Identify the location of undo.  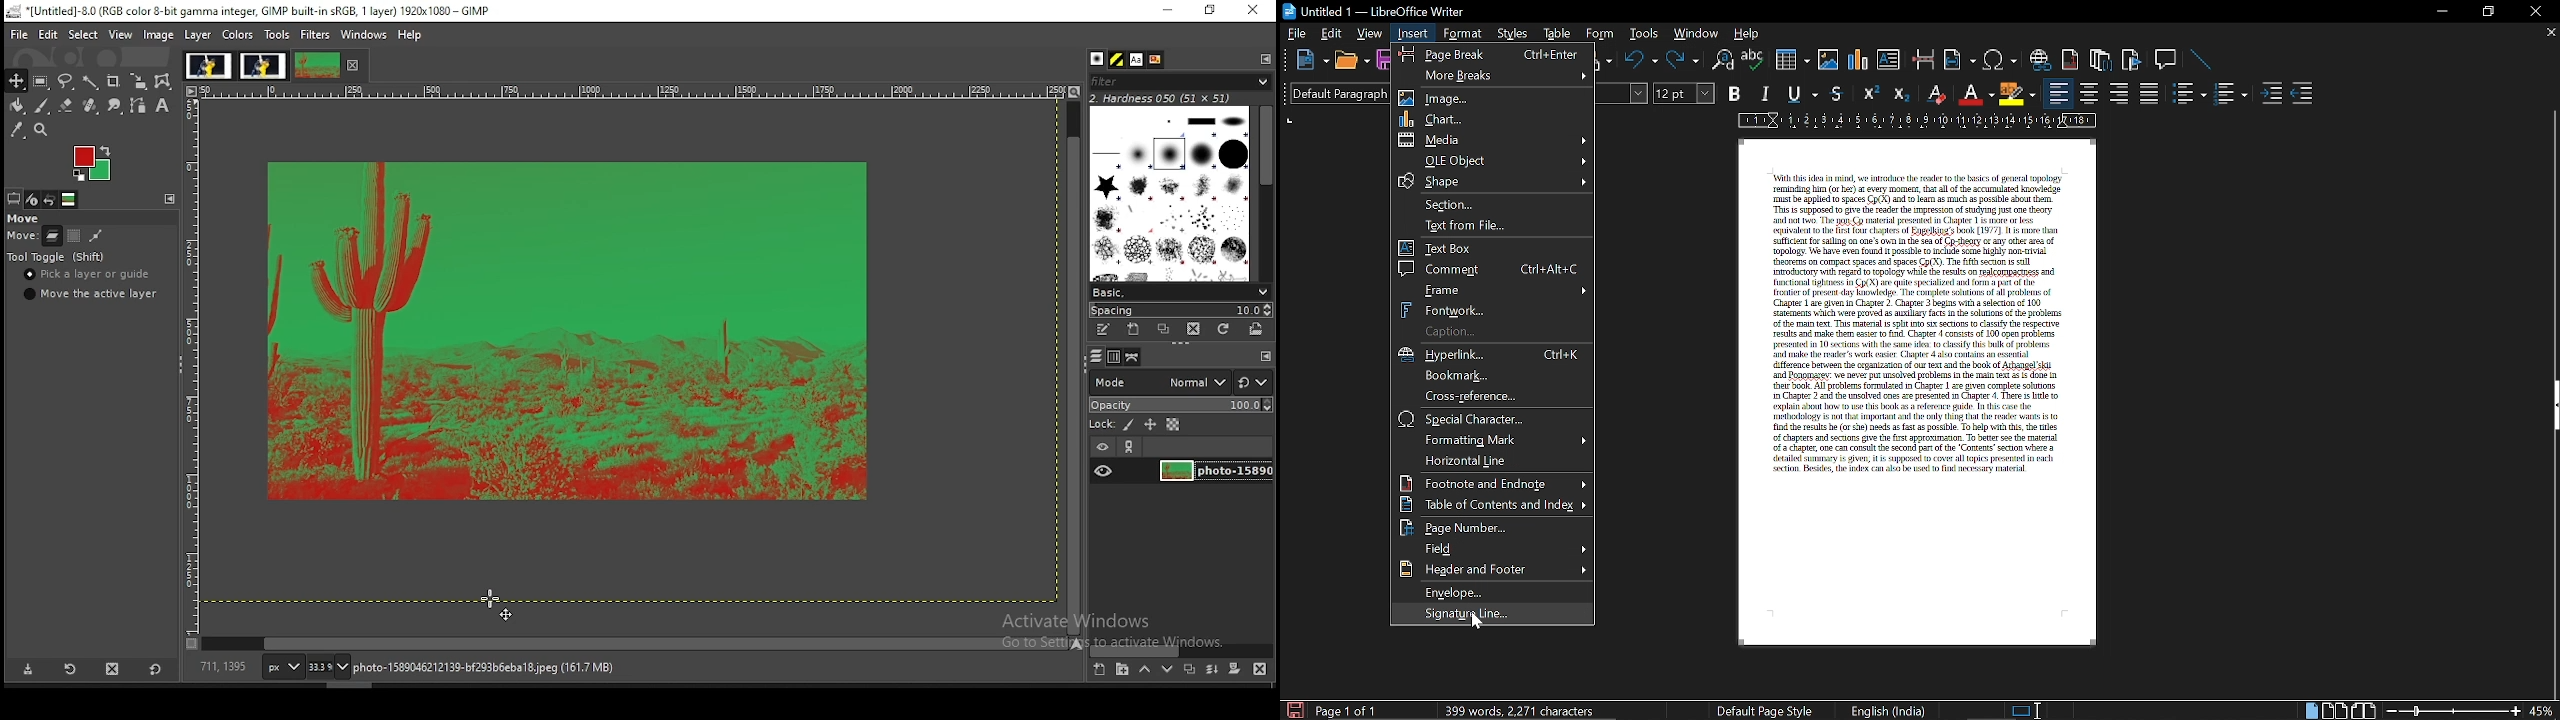
(1642, 59).